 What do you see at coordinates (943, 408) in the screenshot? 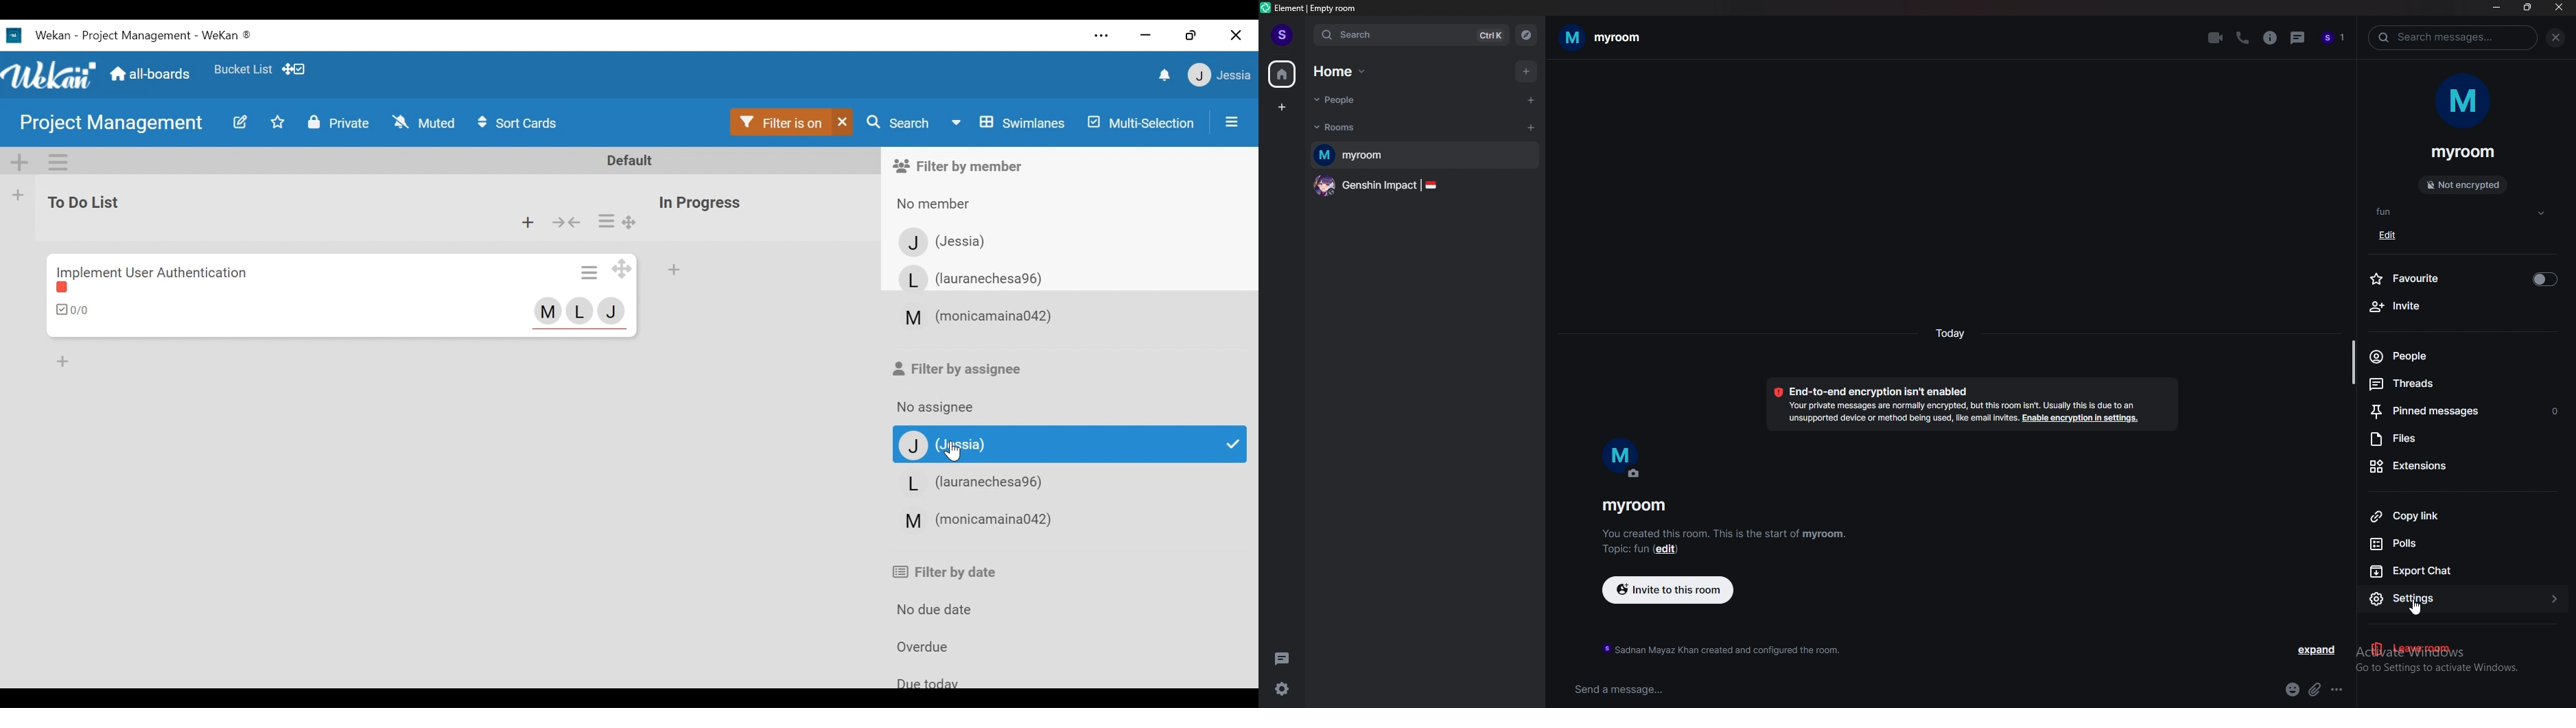
I see `No assignee` at bounding box center [943, 408].